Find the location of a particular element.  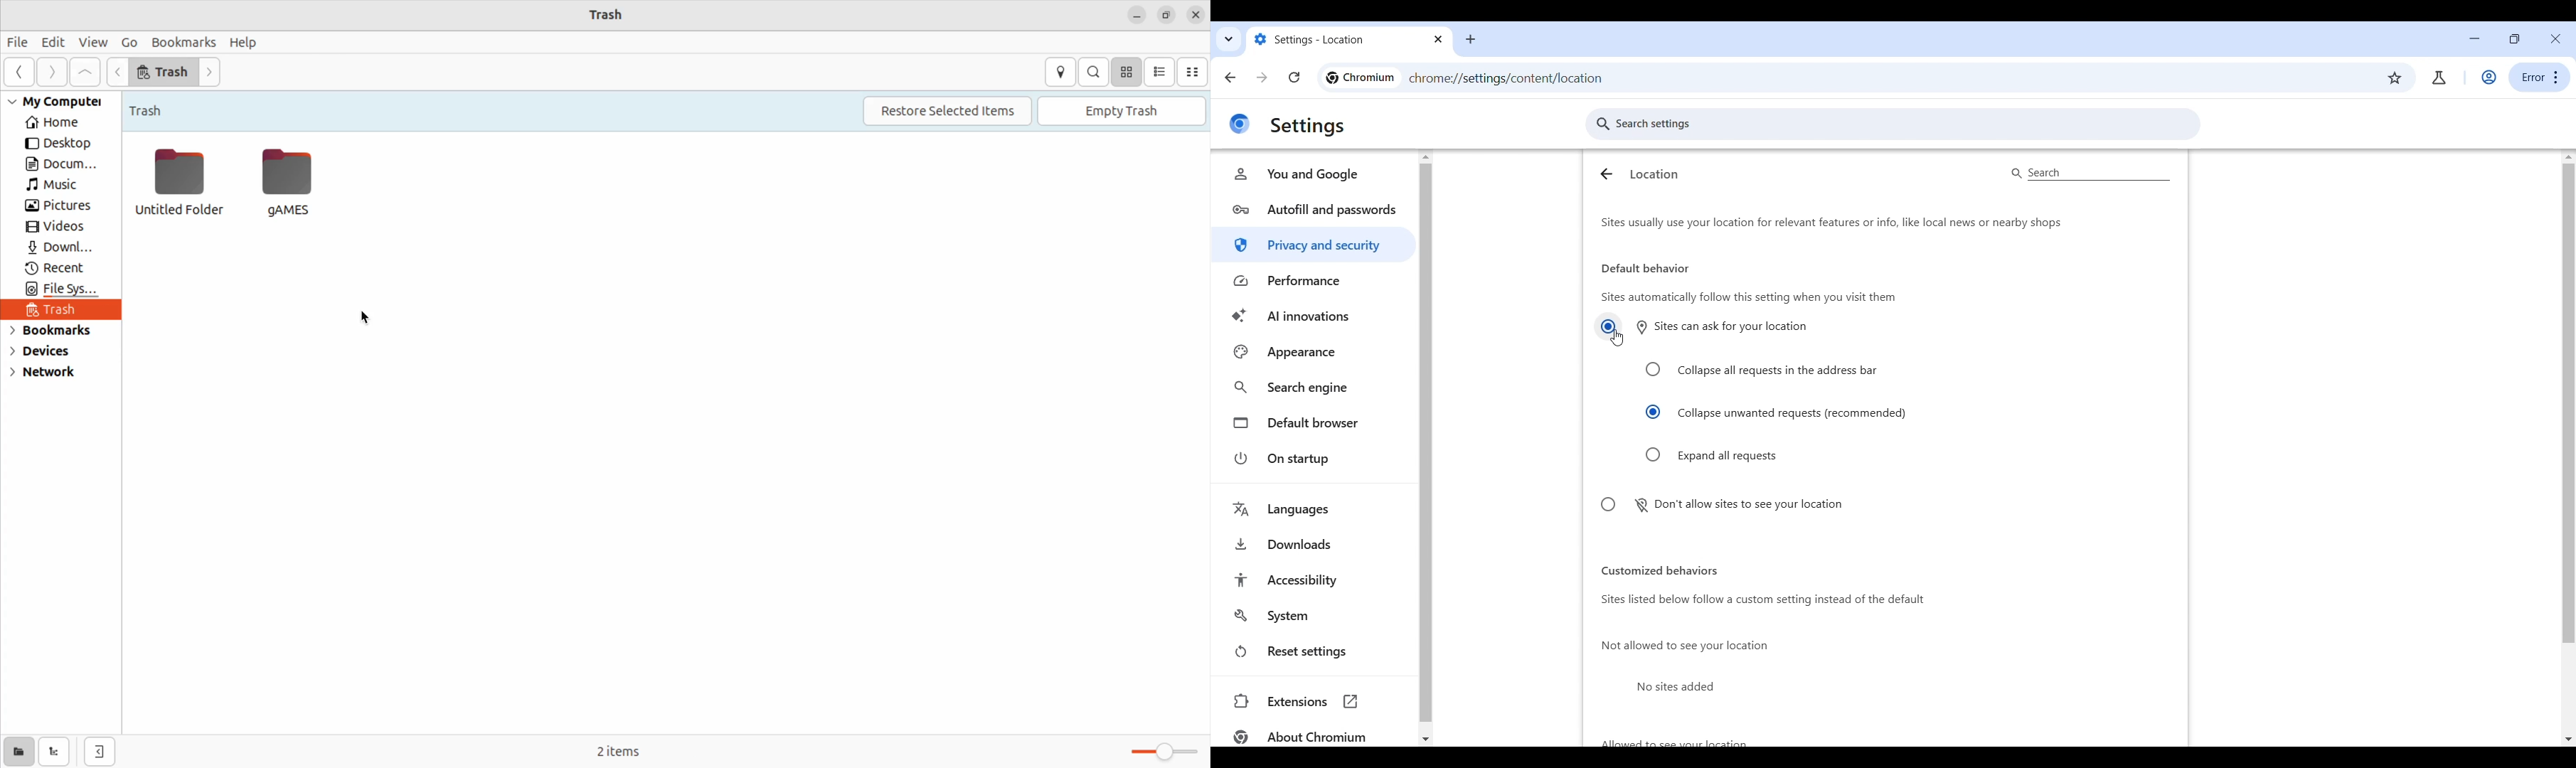

Downloads is located at coordinates (1312, 543).